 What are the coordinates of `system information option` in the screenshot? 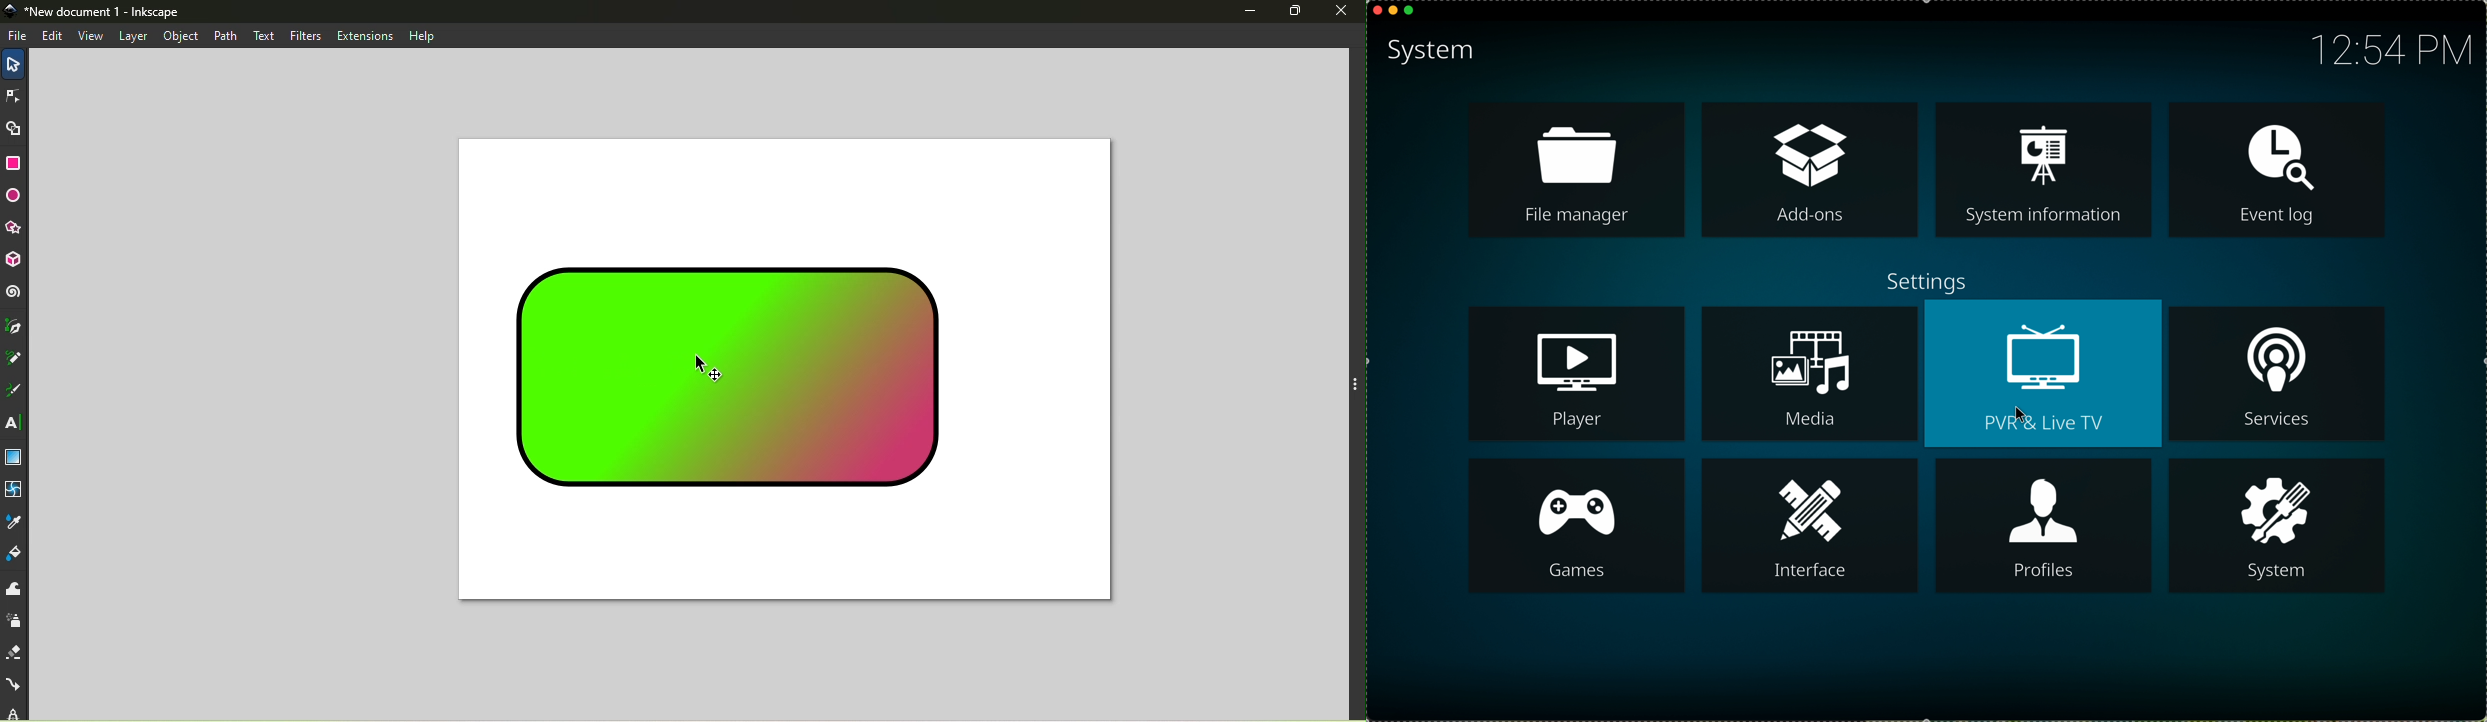 It's located at (2043, 169).